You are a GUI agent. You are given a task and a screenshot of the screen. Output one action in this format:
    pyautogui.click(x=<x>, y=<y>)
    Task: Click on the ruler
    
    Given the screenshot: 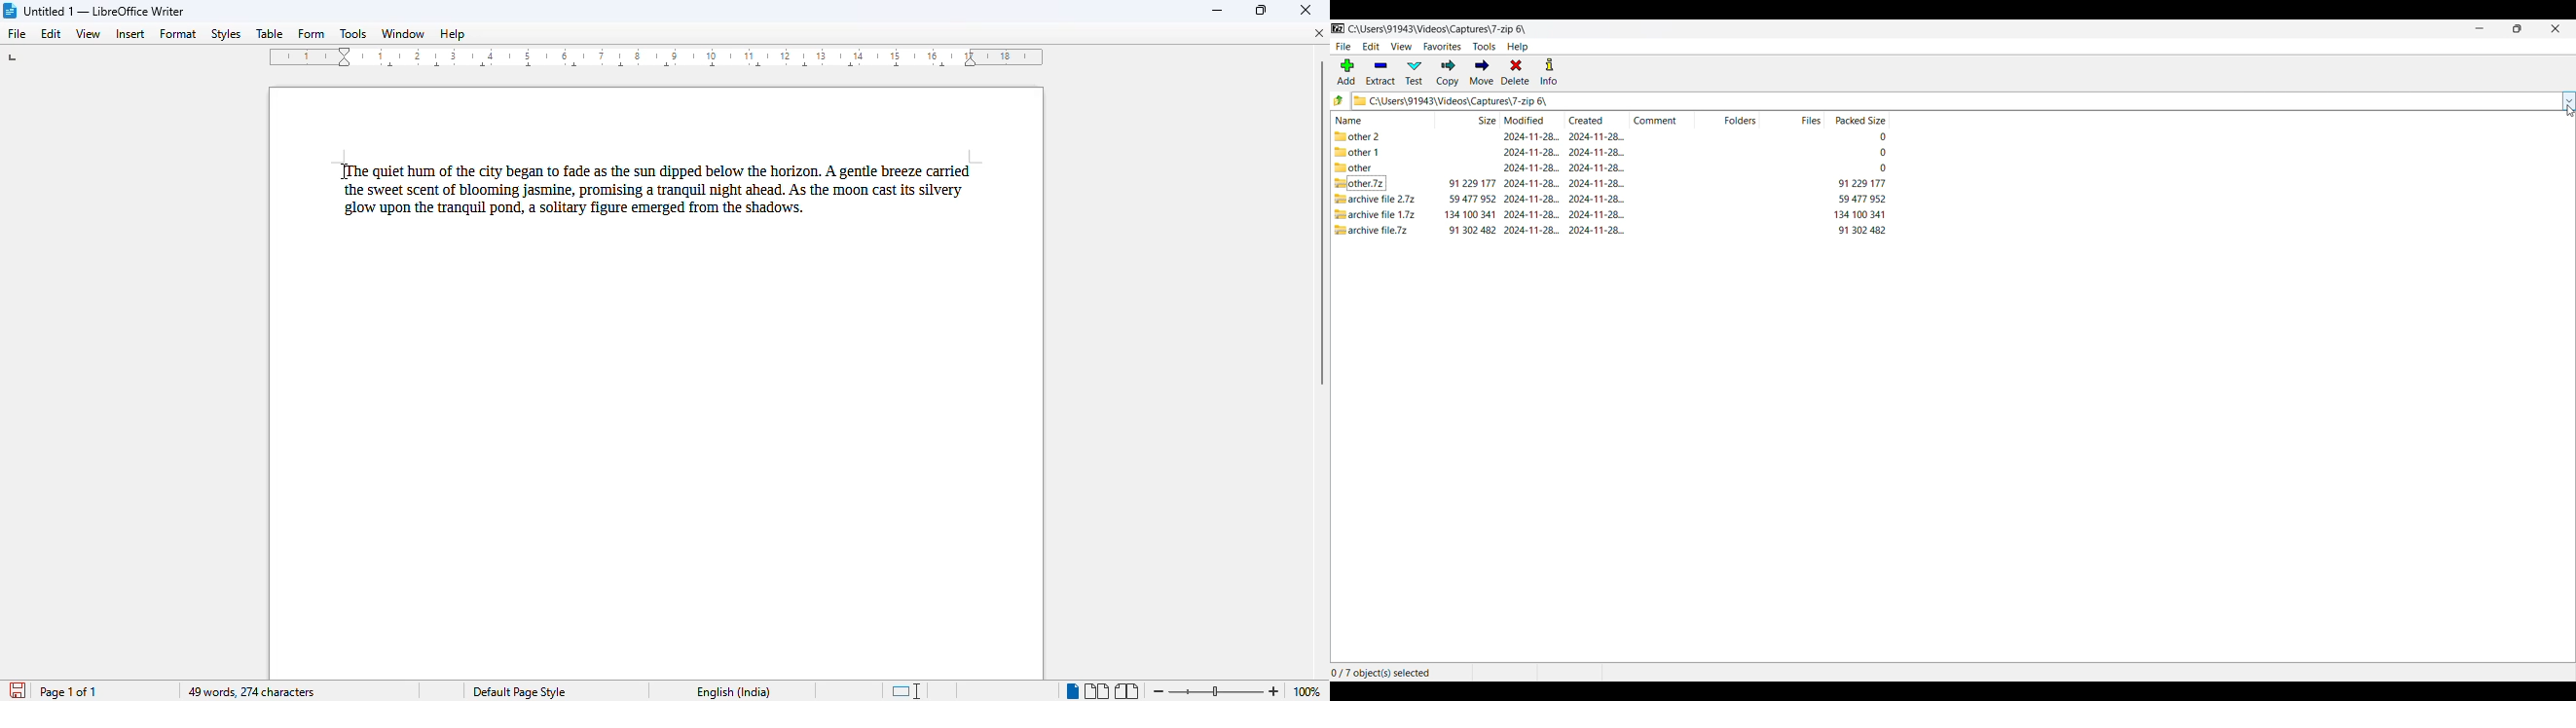 What is the action you would take?
    pyautogui.click(x=657, y=56)
    